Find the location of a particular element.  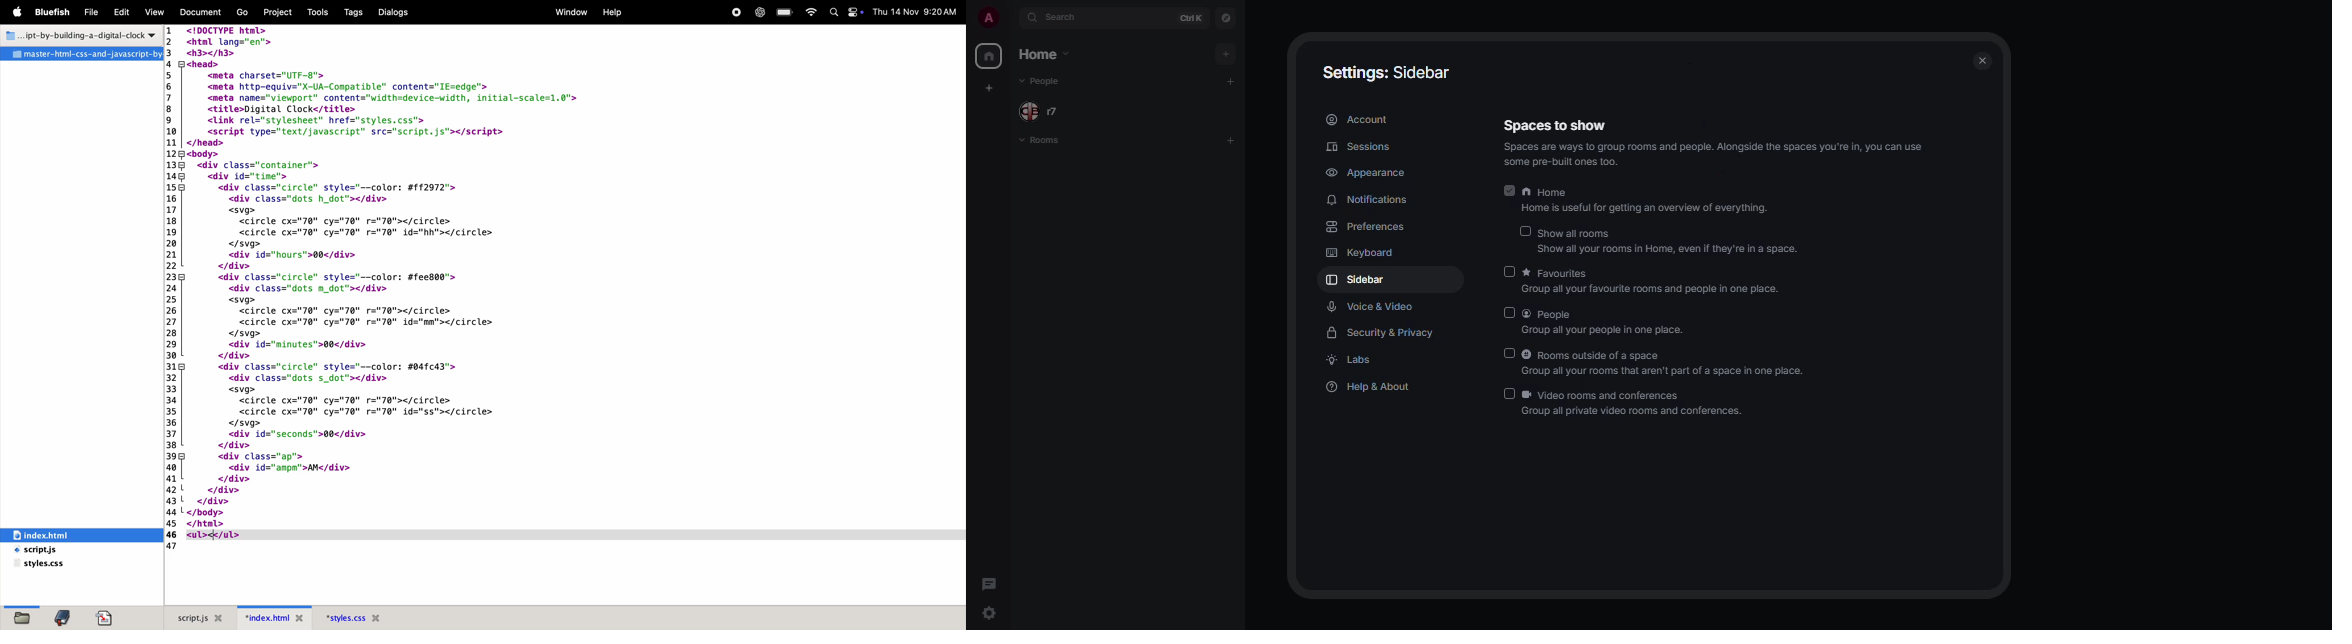

date and time is located at coordinates (915, 11).